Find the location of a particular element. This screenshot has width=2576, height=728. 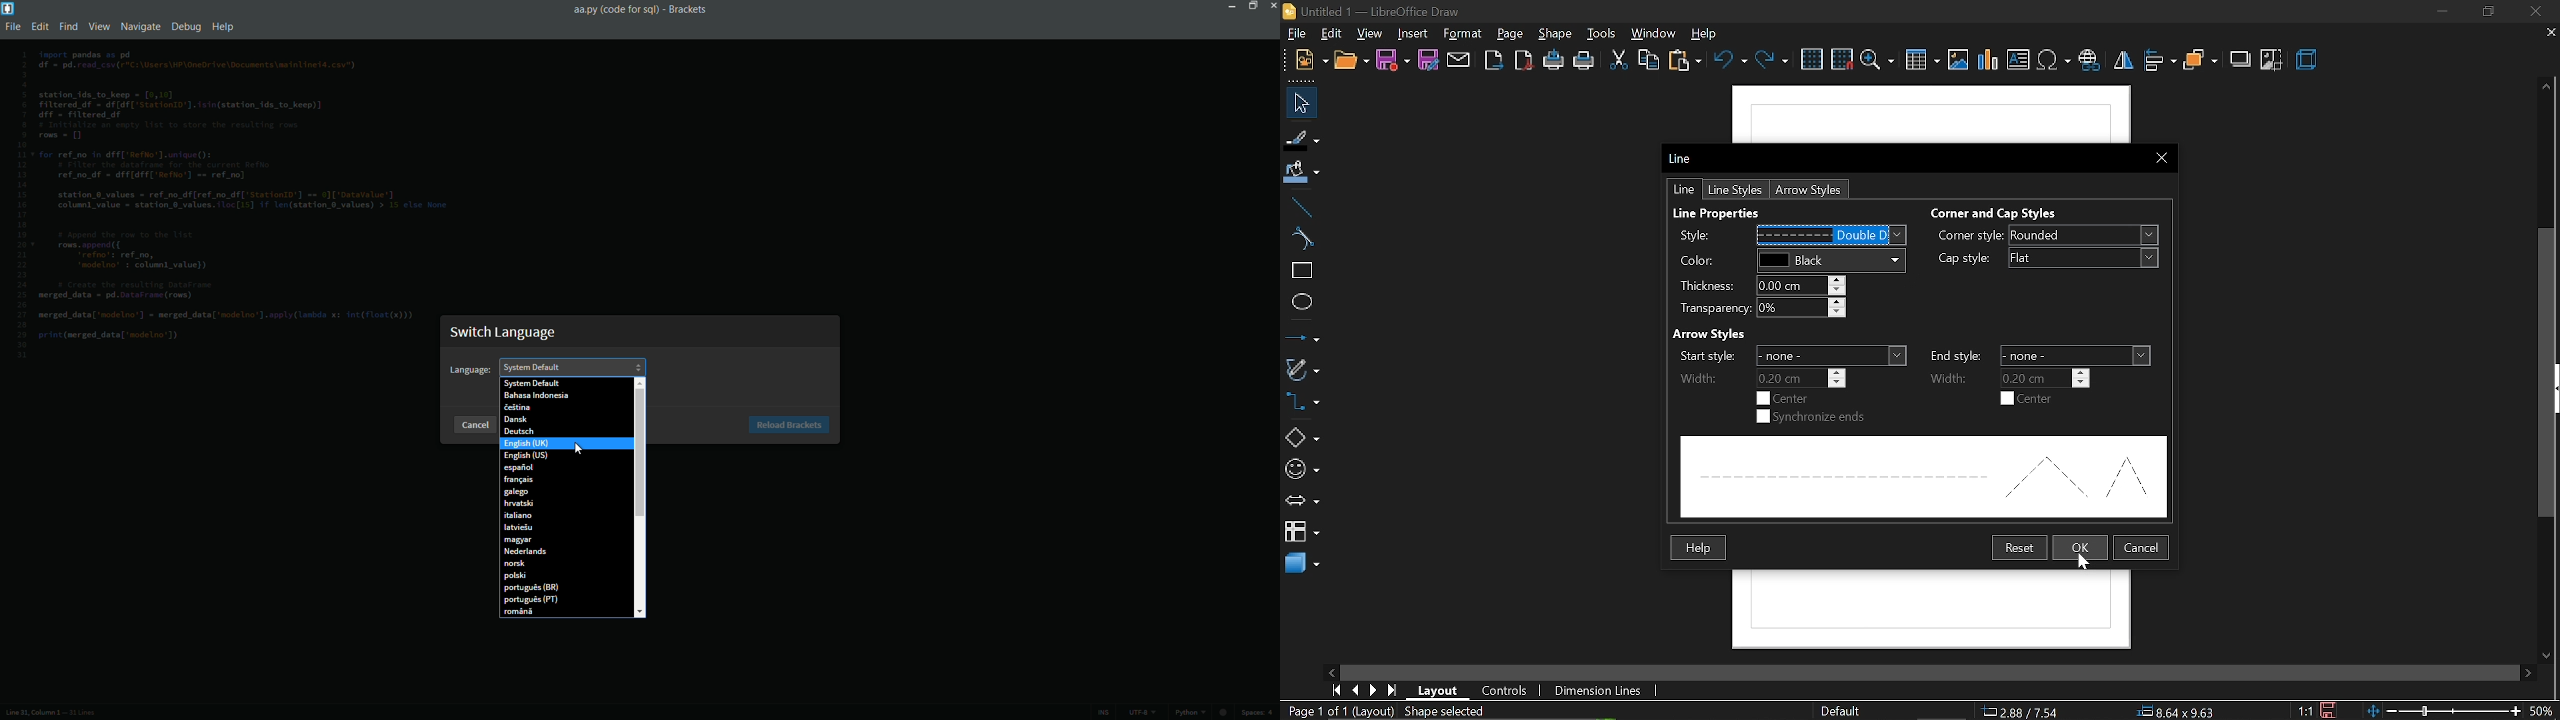

attach is located at coordinates (1460, 60).